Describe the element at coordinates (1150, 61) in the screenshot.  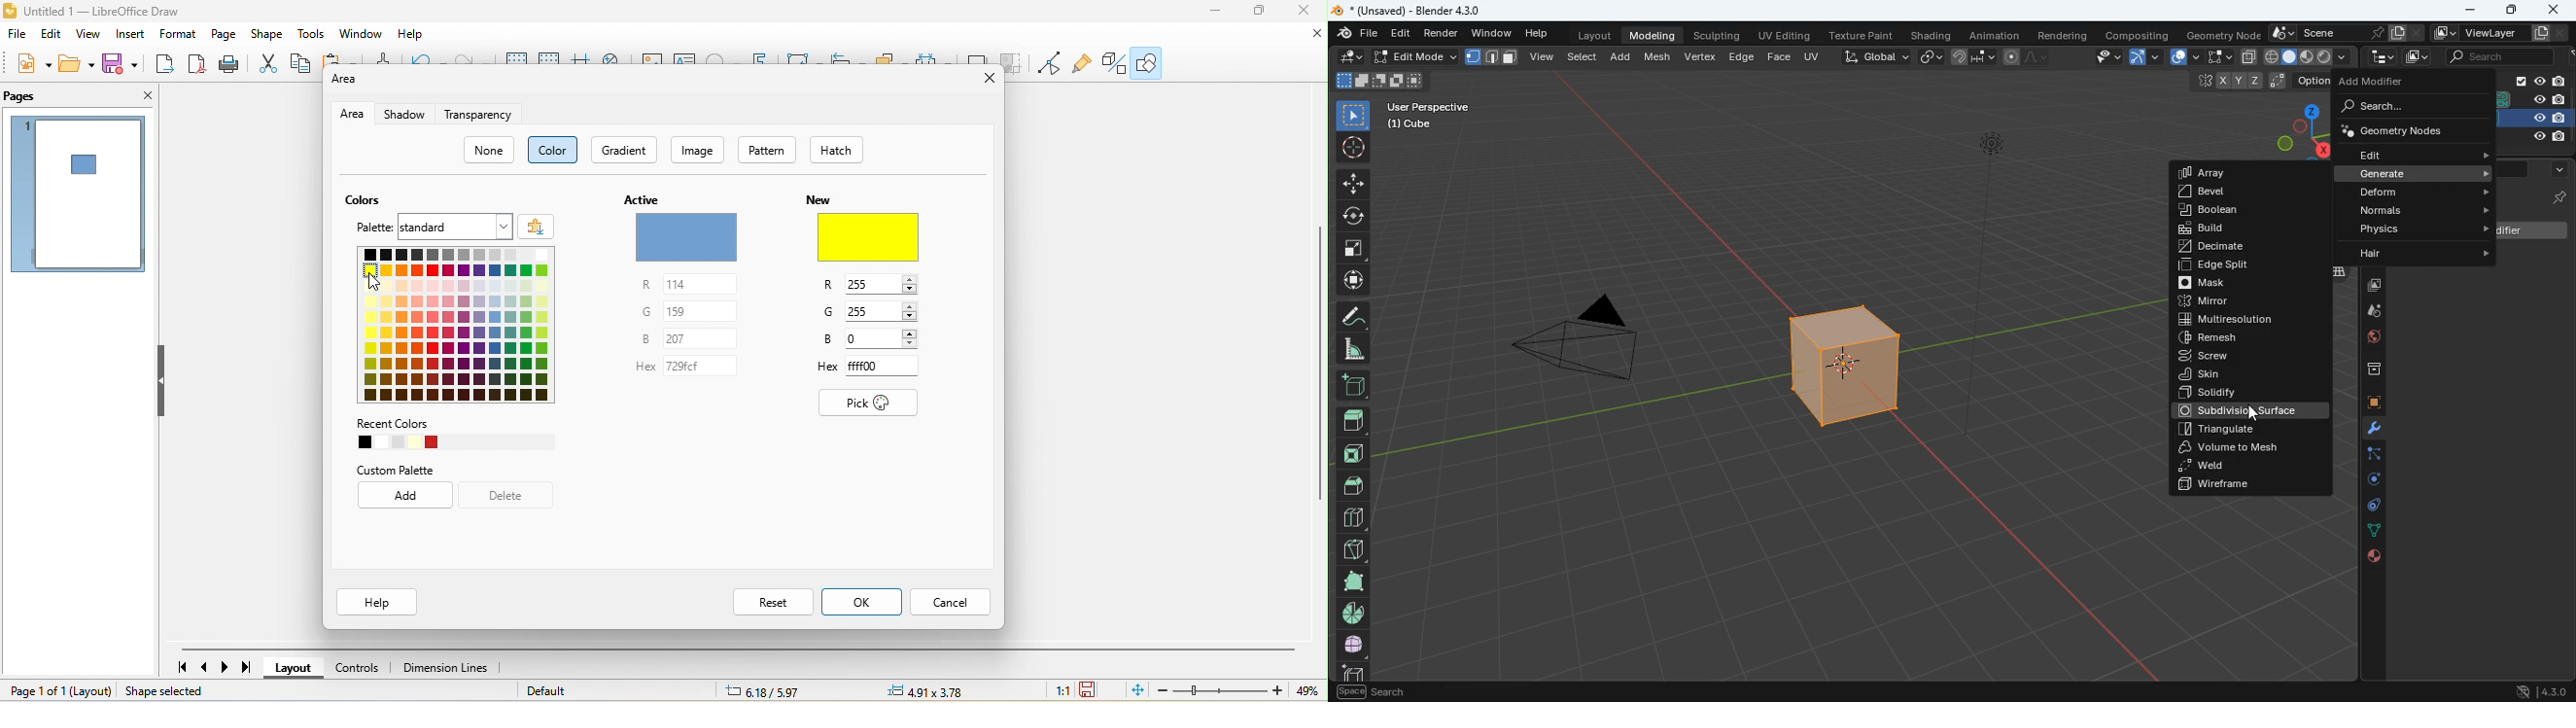
I see `show draw function` at that location.